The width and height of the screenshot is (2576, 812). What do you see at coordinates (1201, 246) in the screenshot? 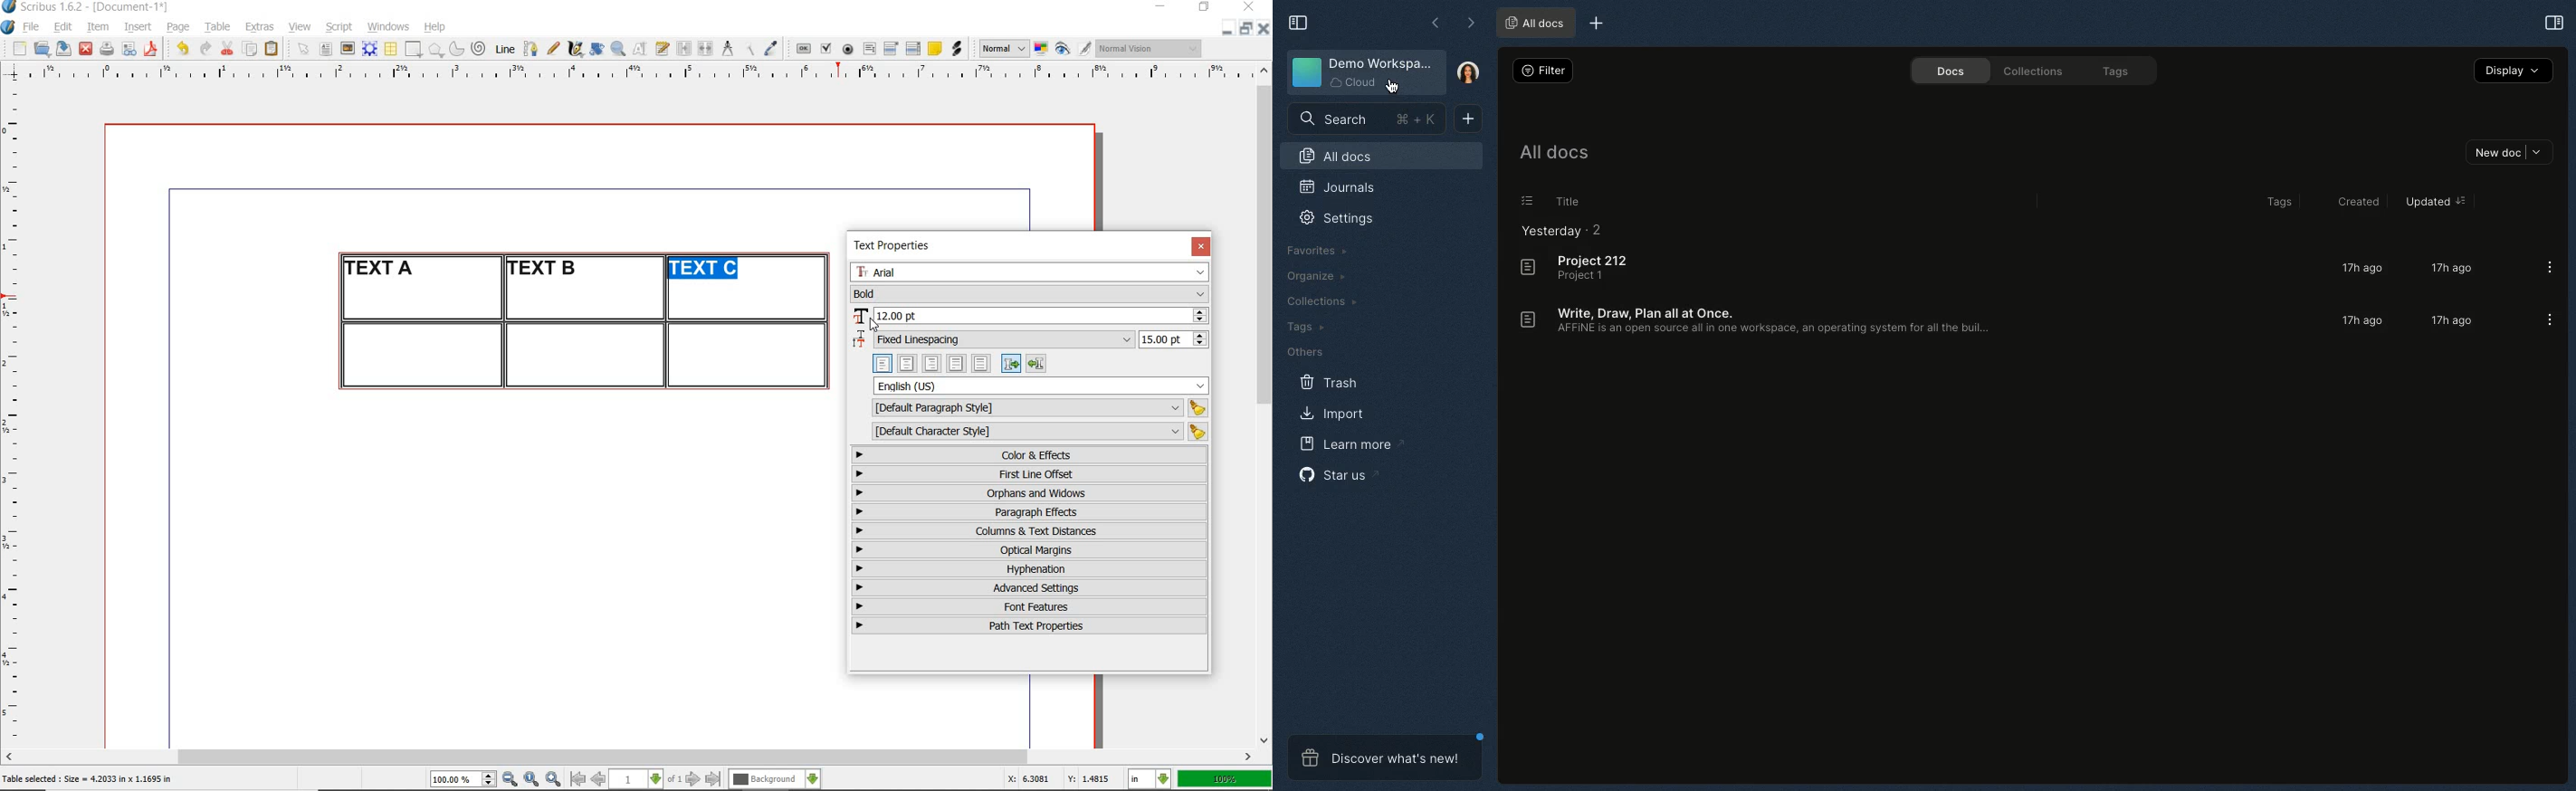
I see `close` at bounding box center [1201, 246].